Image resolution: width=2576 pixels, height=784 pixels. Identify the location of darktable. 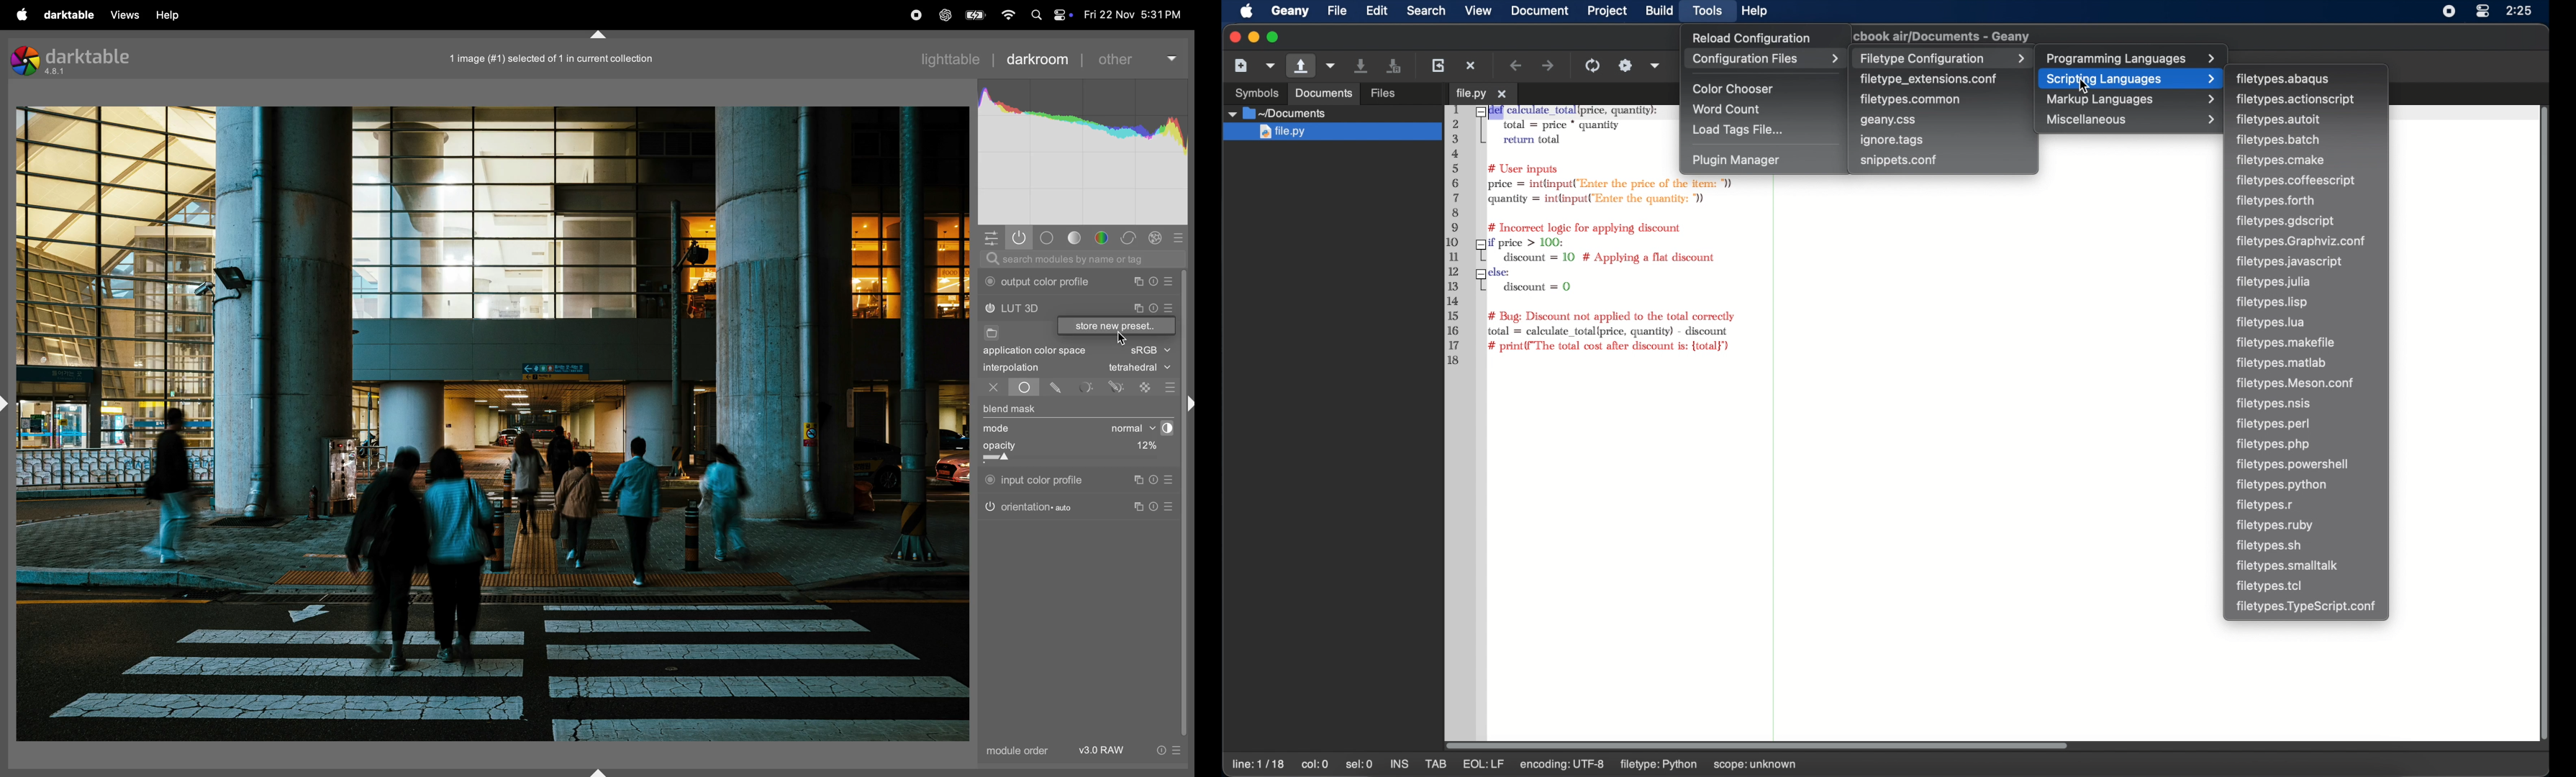
(65, 13).